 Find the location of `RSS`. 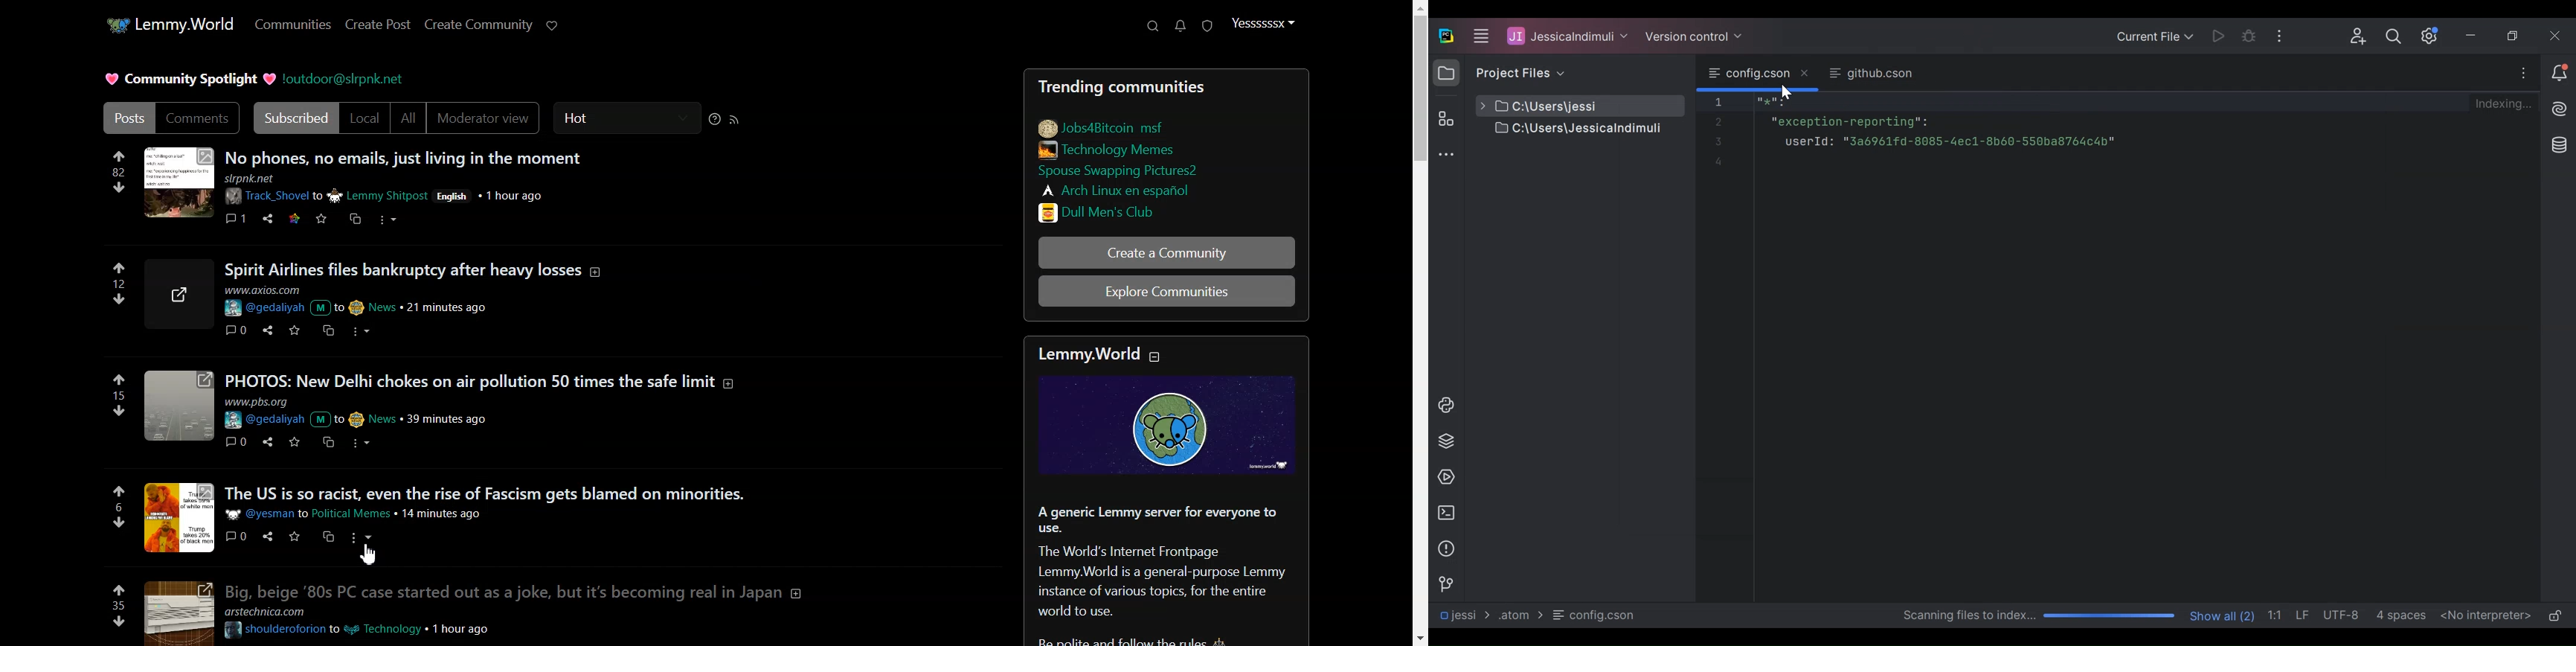

RSS is located at coordinates (735, 119).